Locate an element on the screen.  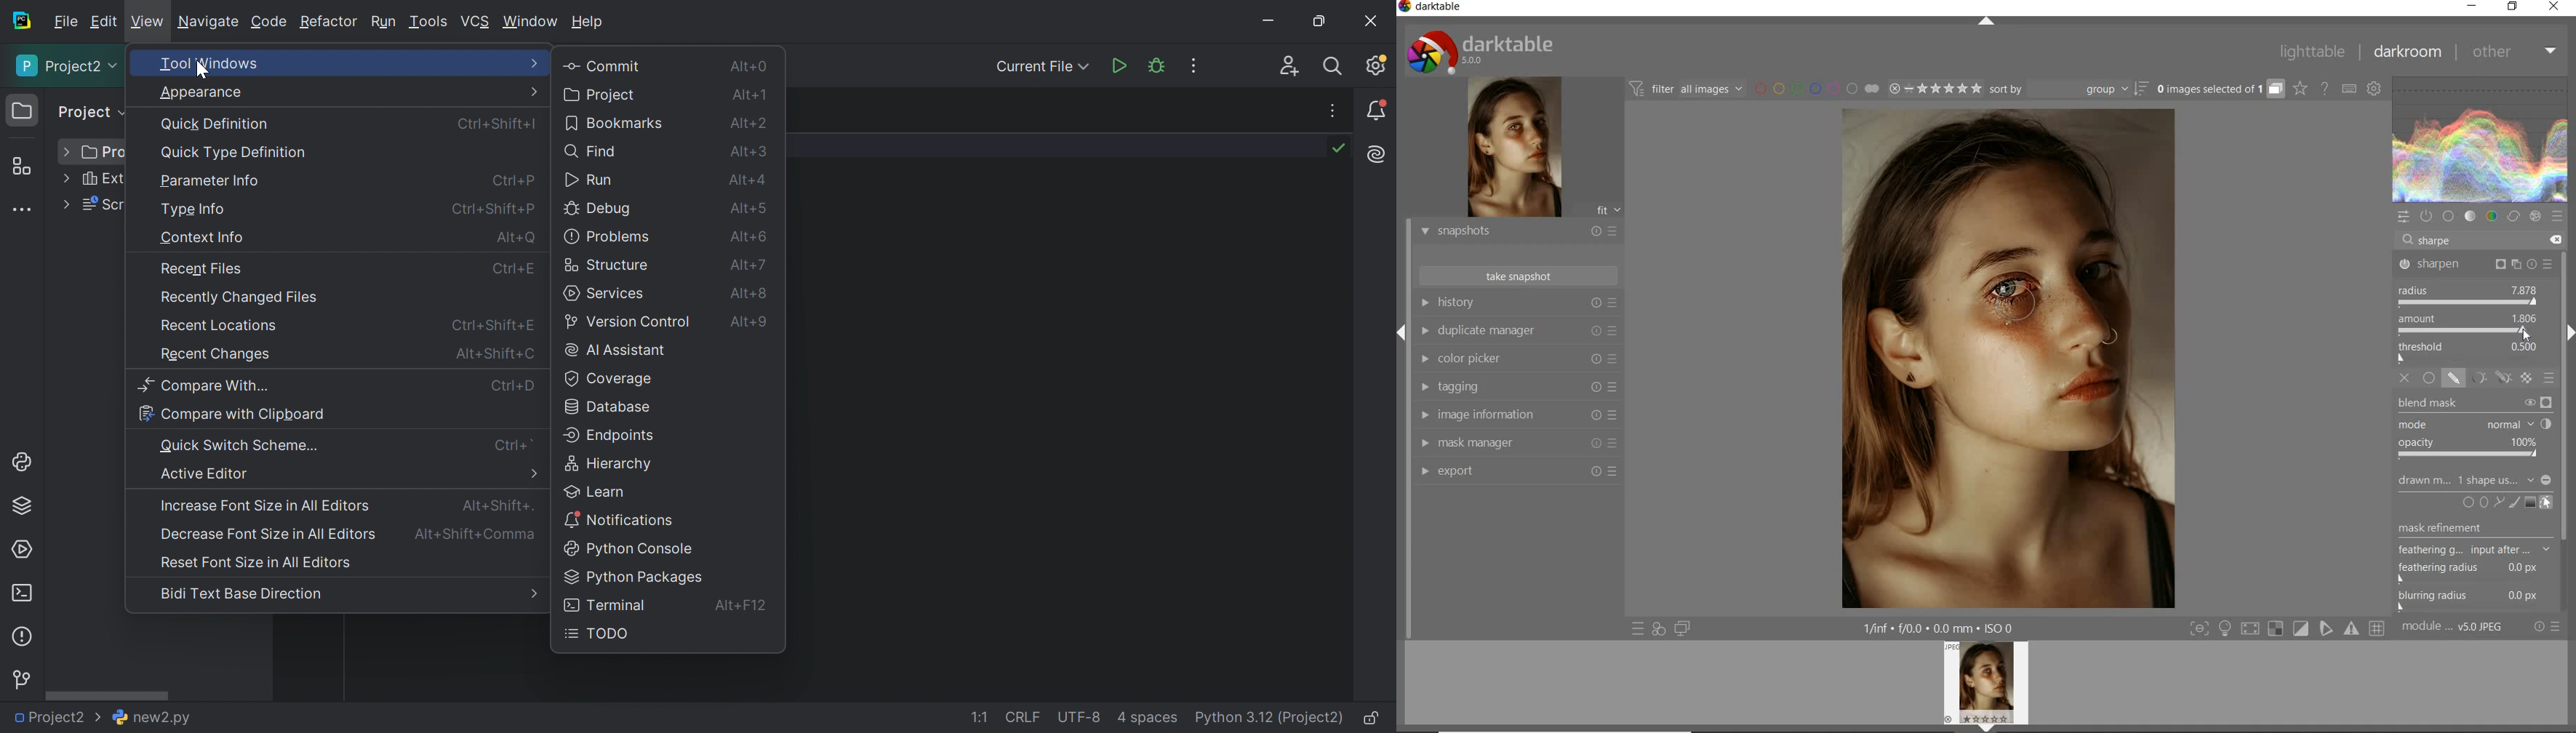
Problems is located at coordinates (24, 636).